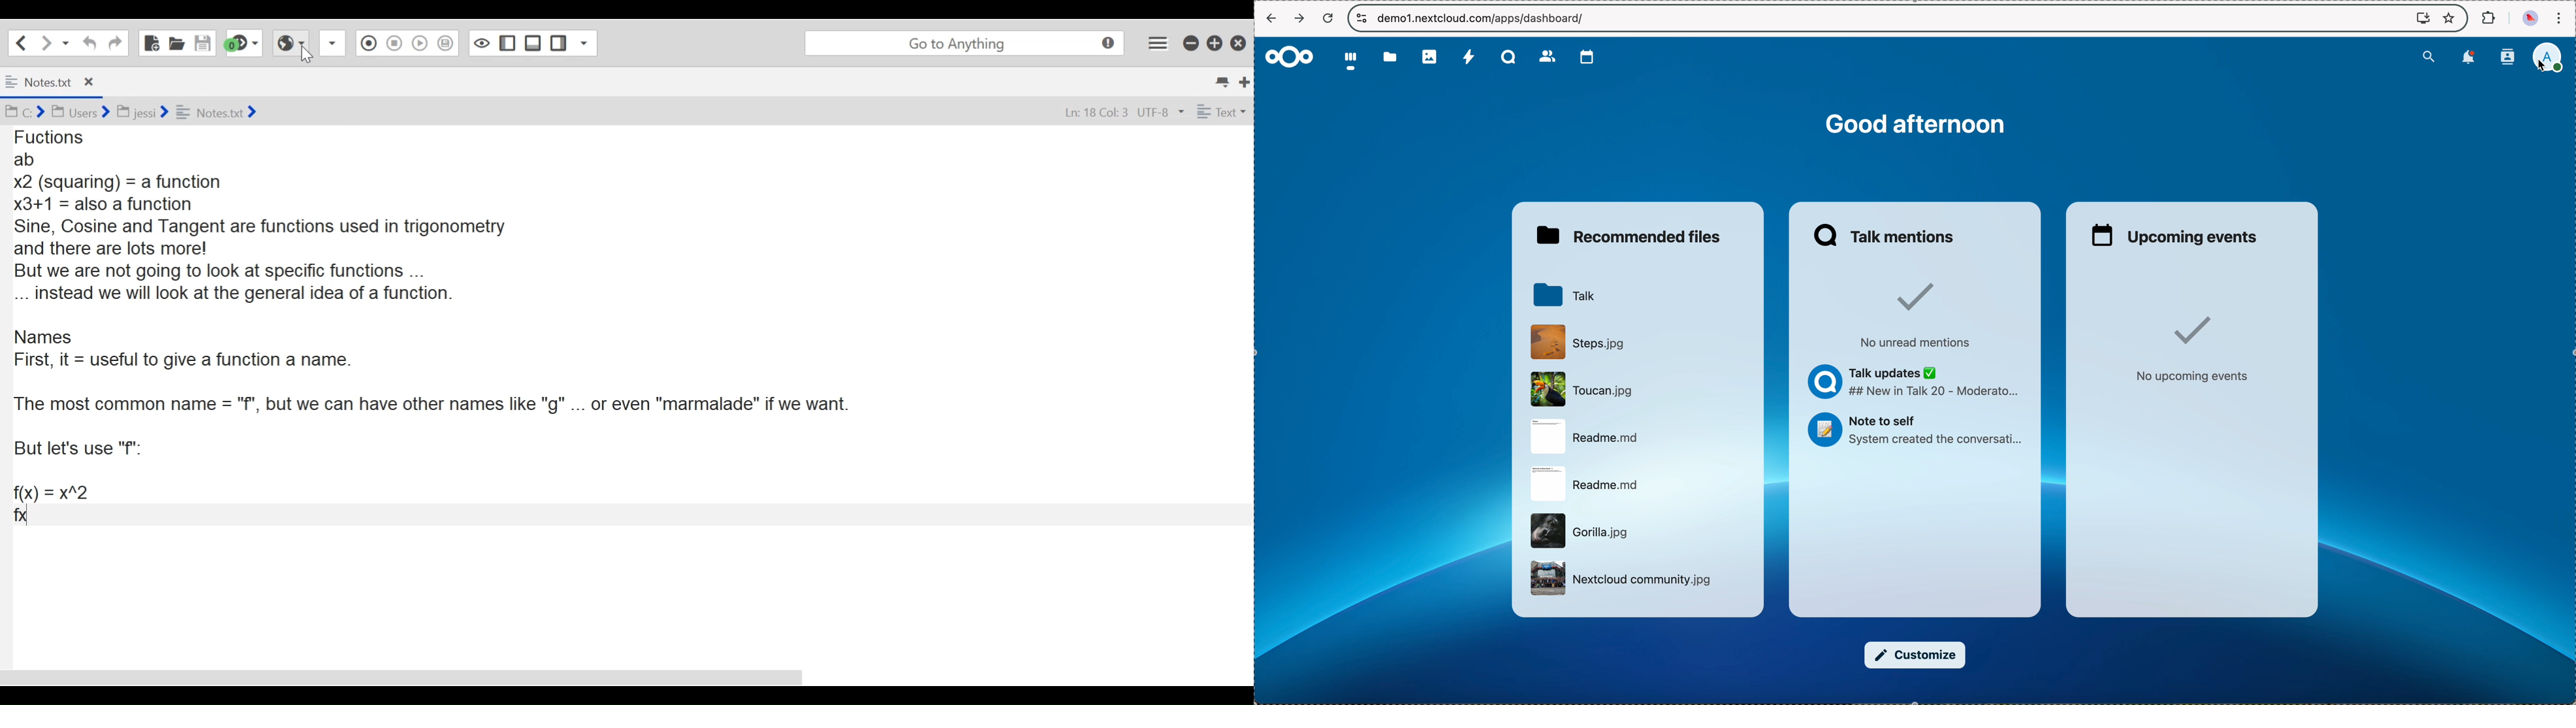 The height and width of the screenshot is (728, 2576). I want to click on good afternoon, so click(1919, 125).